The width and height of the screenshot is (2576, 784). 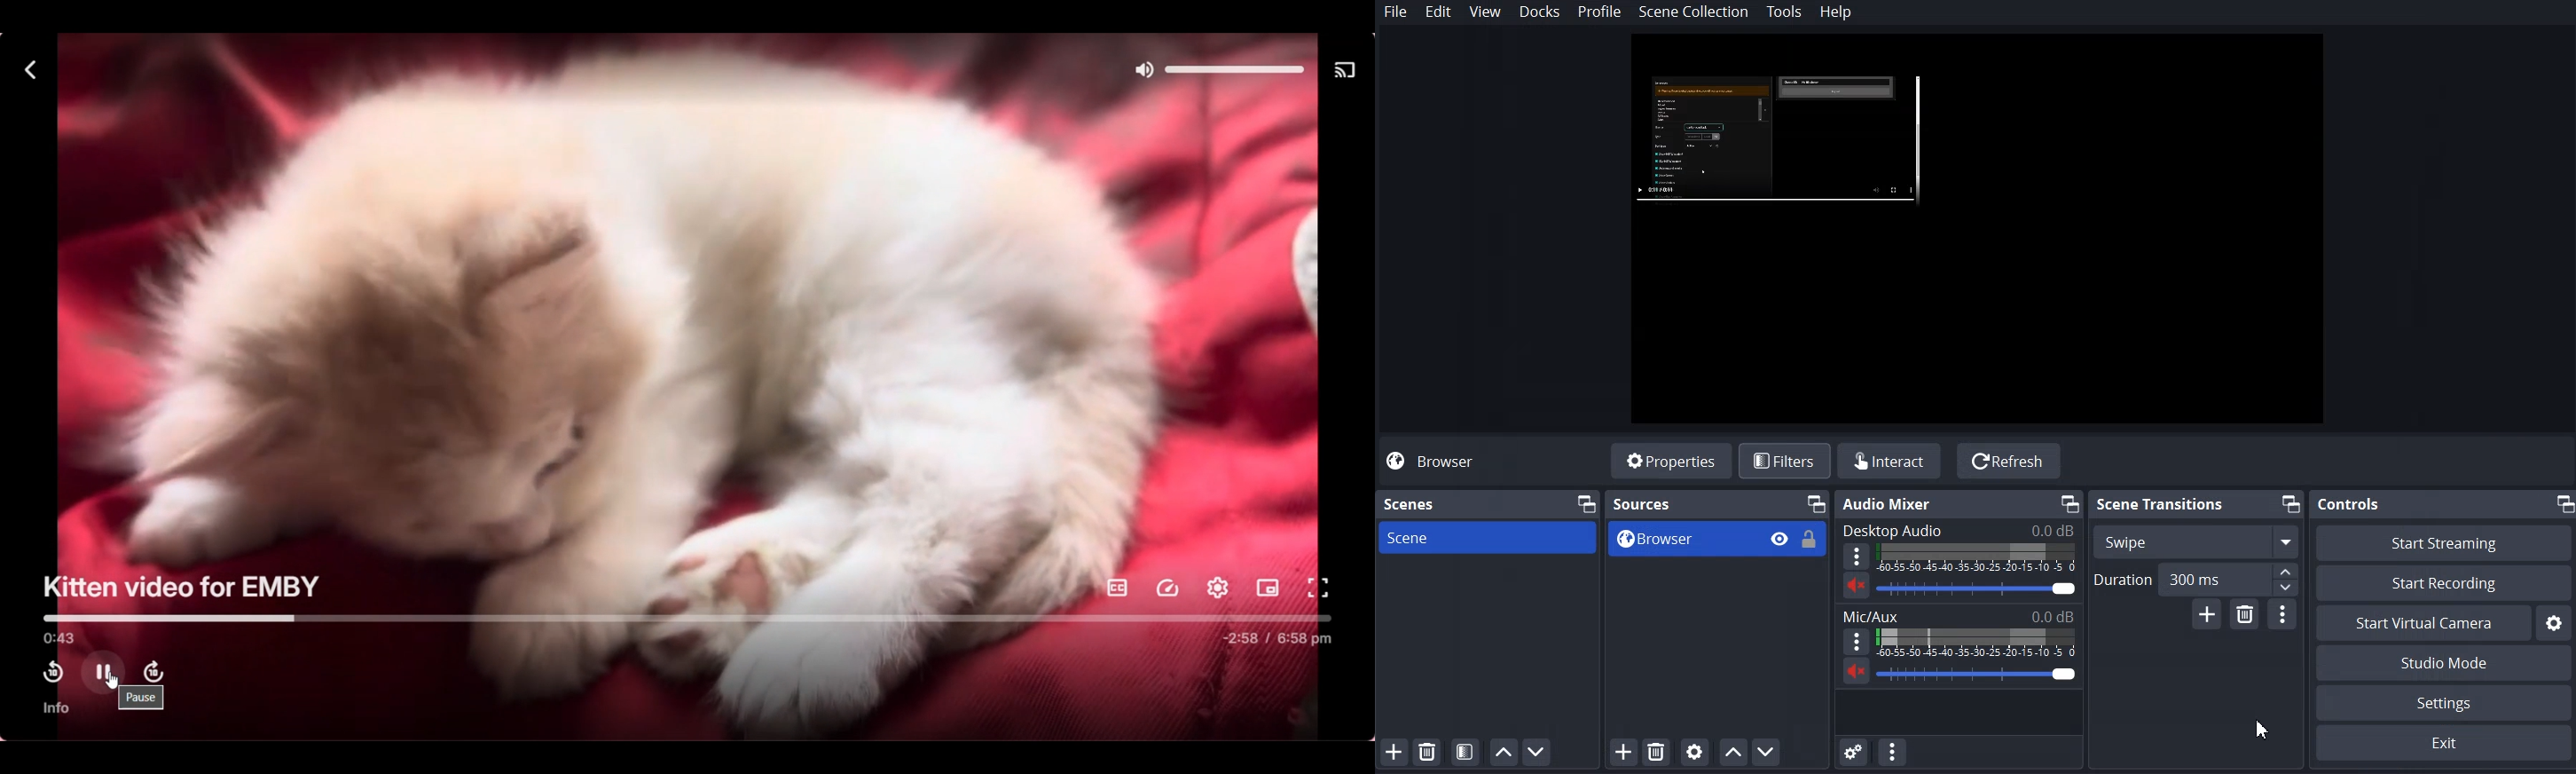 What do you see at coordinates (2350, 504) in the screenshot?
I see `Controls` at bounding box center [2350, 504].